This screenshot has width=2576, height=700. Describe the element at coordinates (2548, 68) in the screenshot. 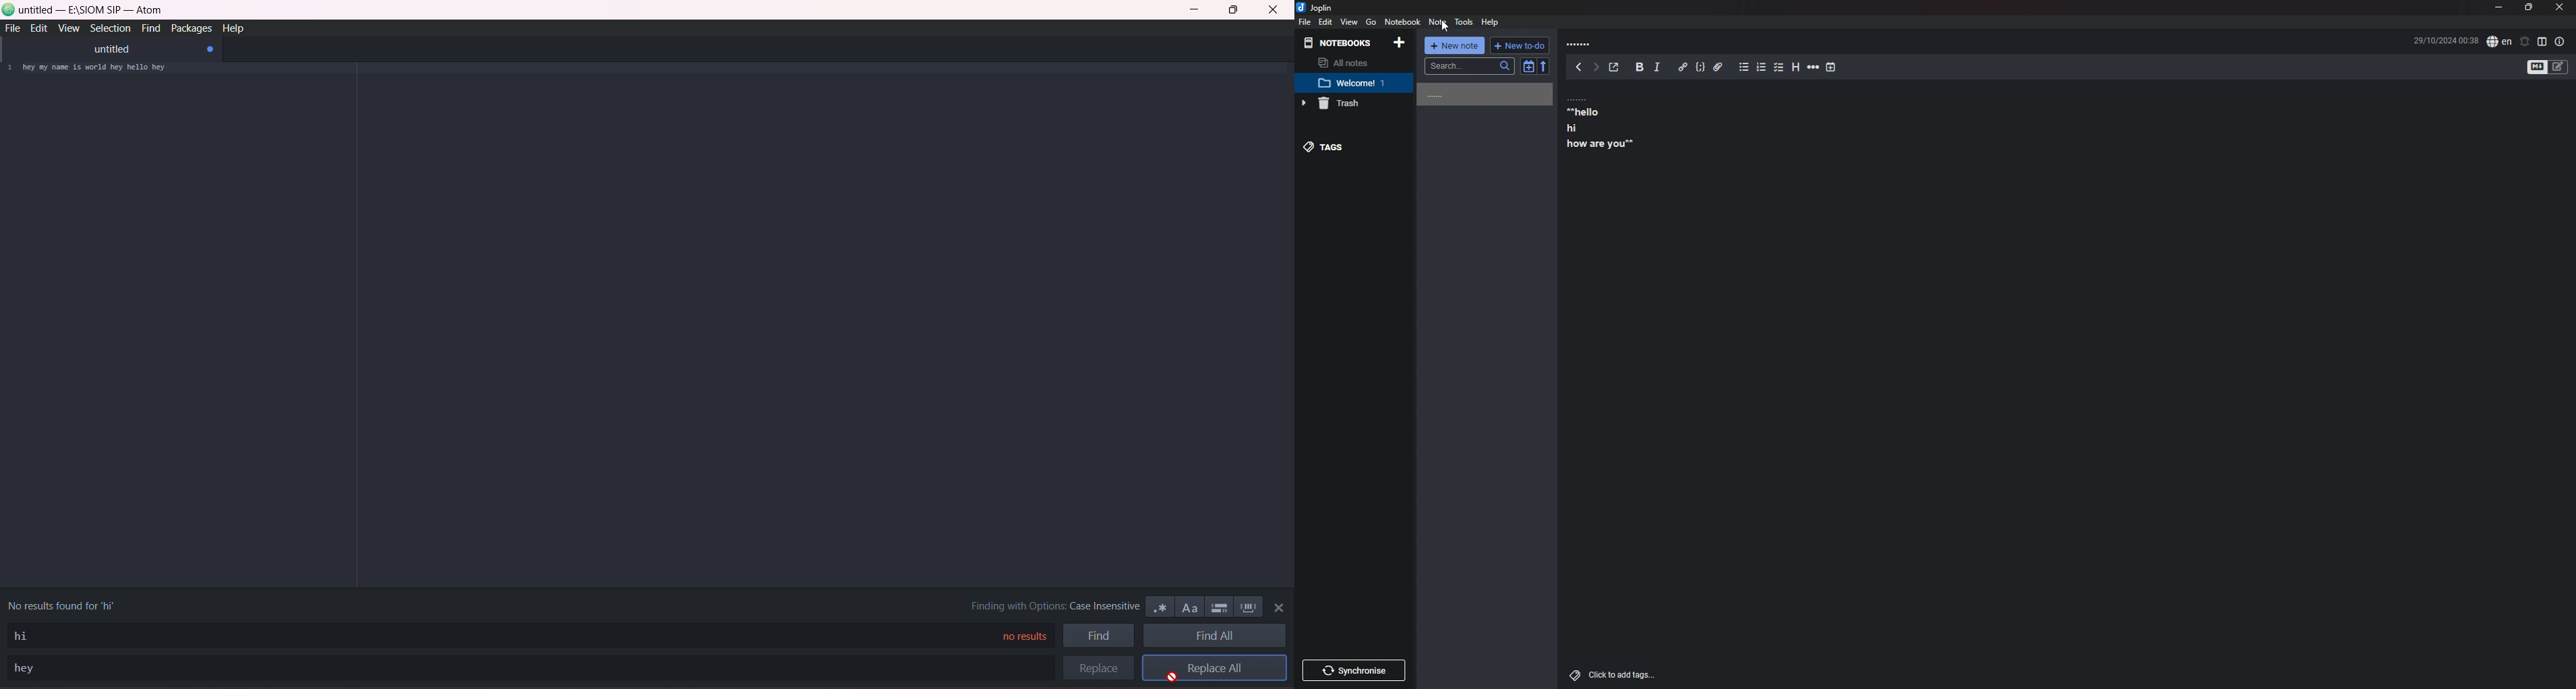

I see `Toggle editor` at that location.